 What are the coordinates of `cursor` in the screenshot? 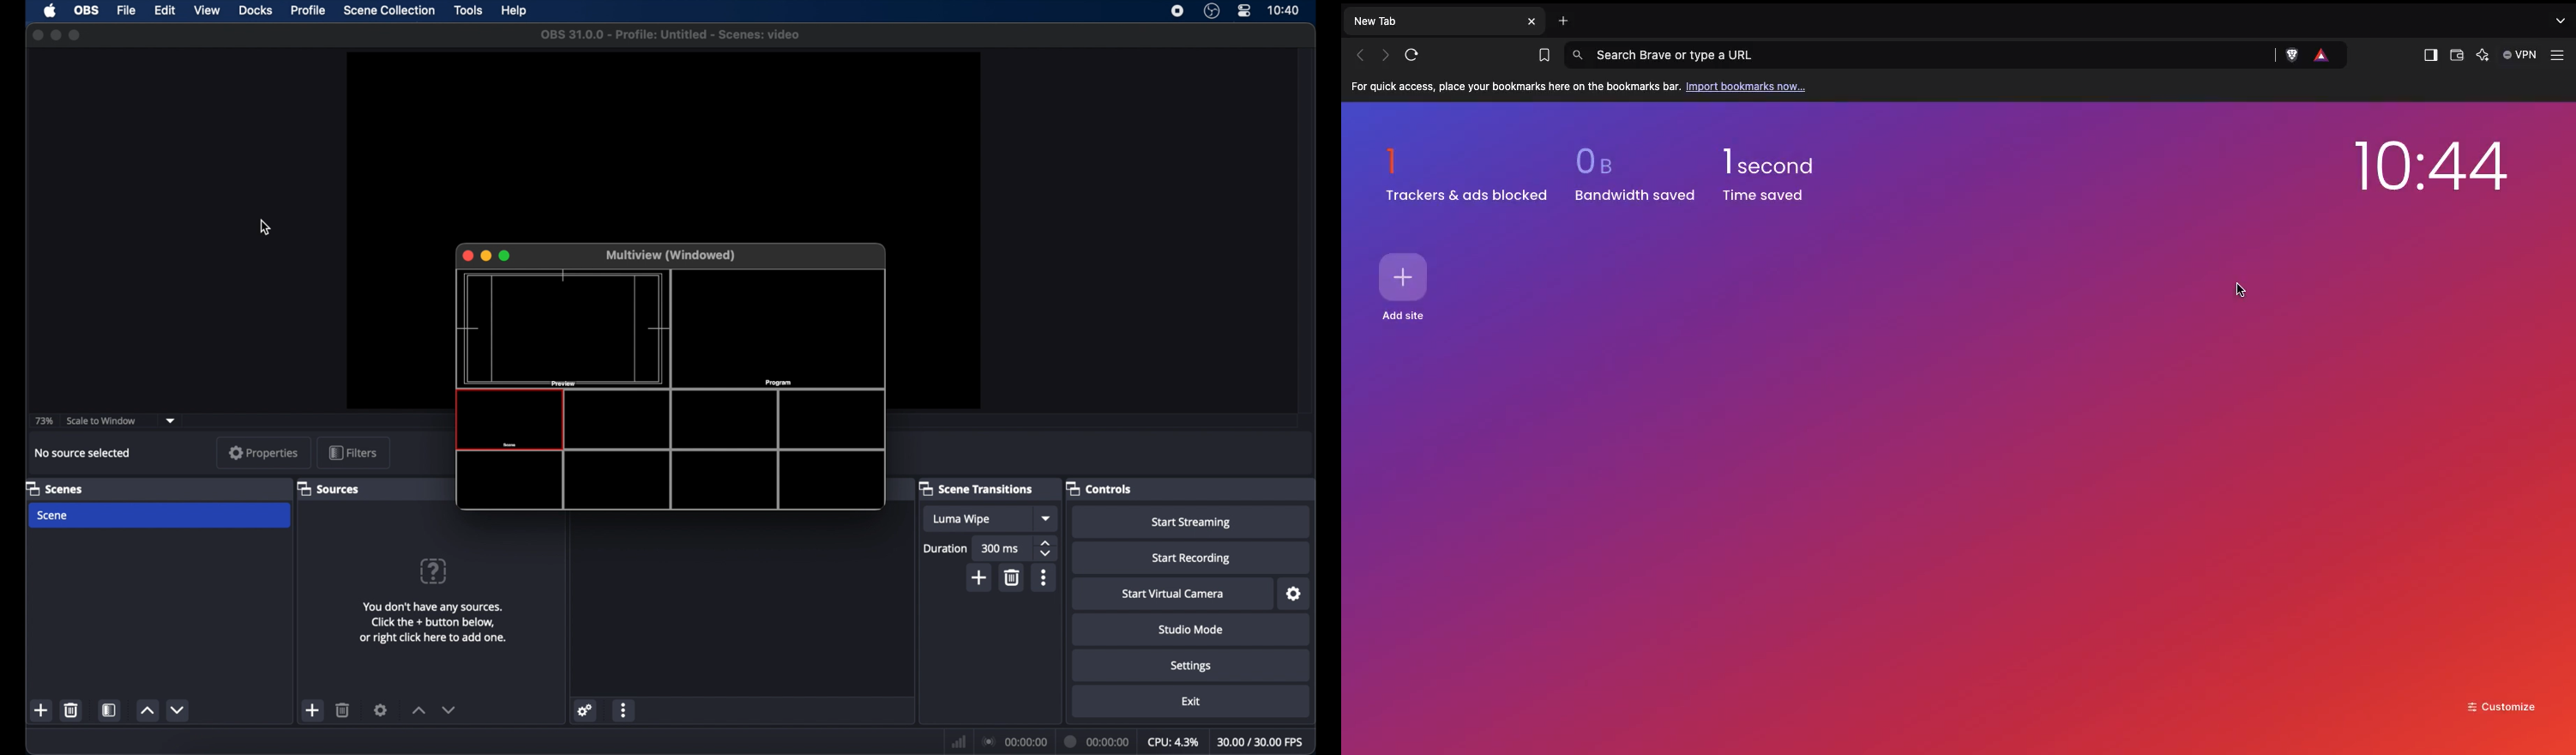 It's located at (265, 227).